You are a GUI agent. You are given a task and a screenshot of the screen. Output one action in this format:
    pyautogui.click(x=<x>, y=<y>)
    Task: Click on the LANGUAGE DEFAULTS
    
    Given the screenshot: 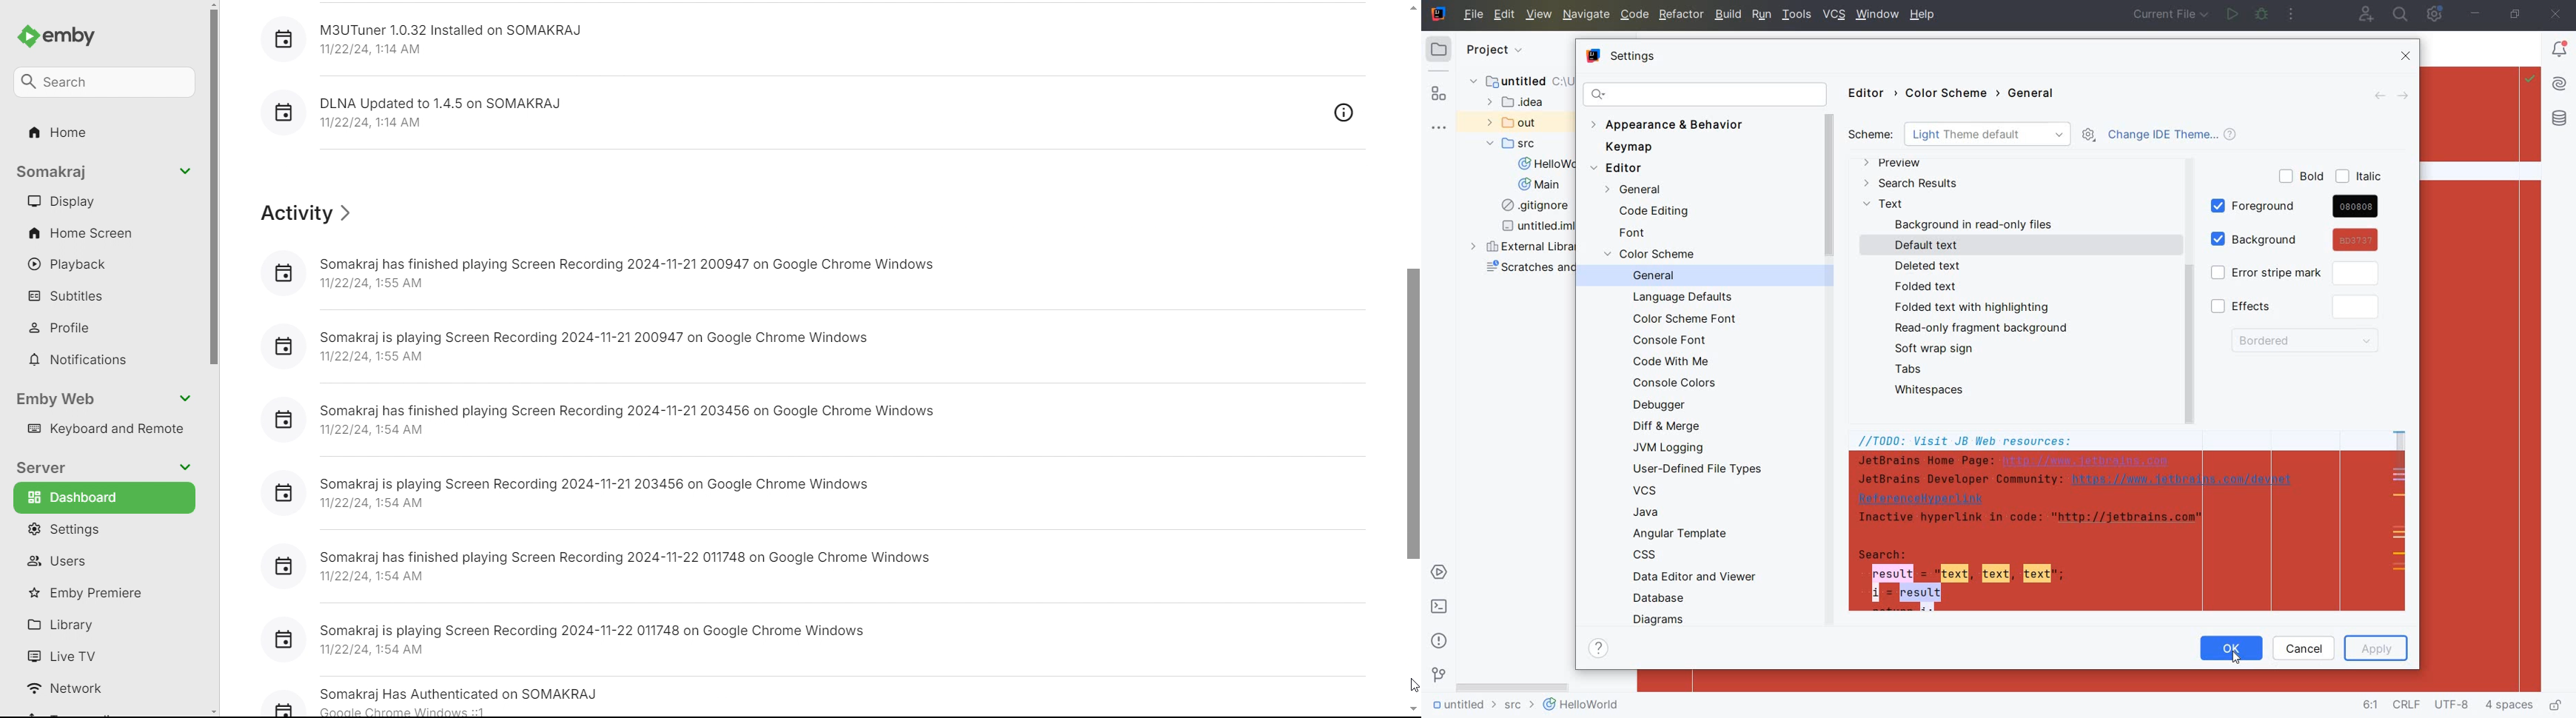 What is the action you would take?
    pyautogui.click(x=1683, y=298)
    